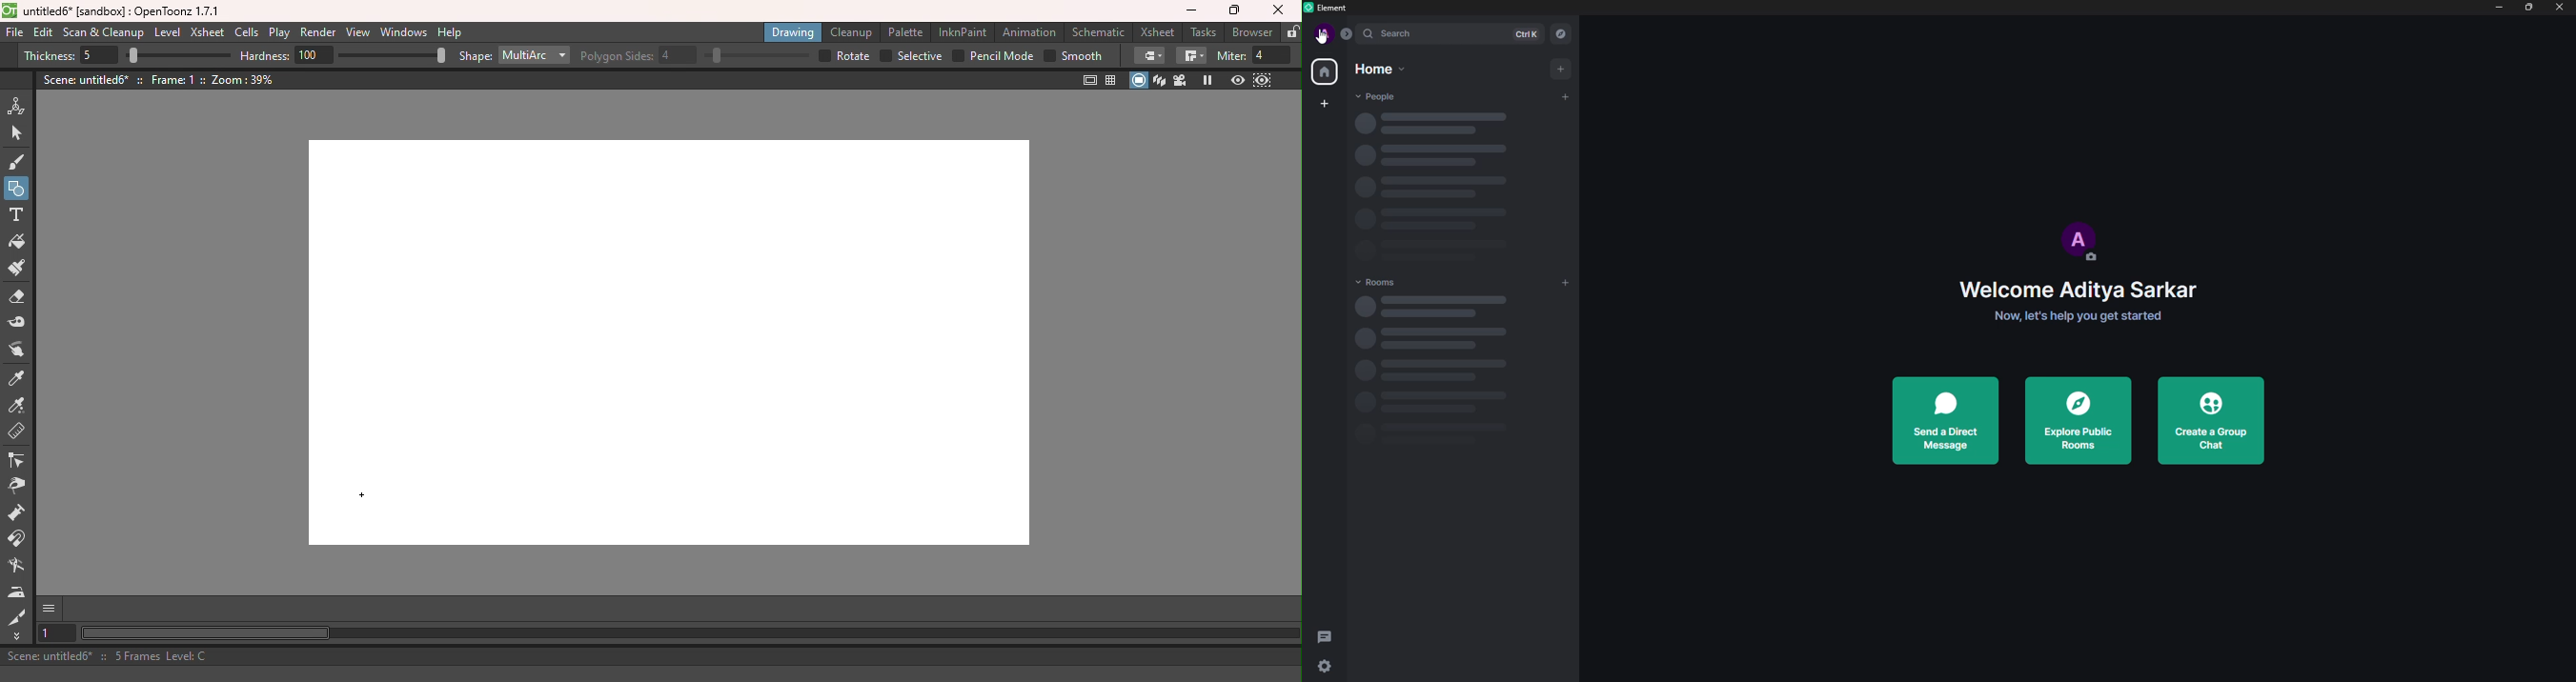 The height and width of the screenshot is (700, 2576). I want to click on Now, let's help you get started, so click(2082, 316).